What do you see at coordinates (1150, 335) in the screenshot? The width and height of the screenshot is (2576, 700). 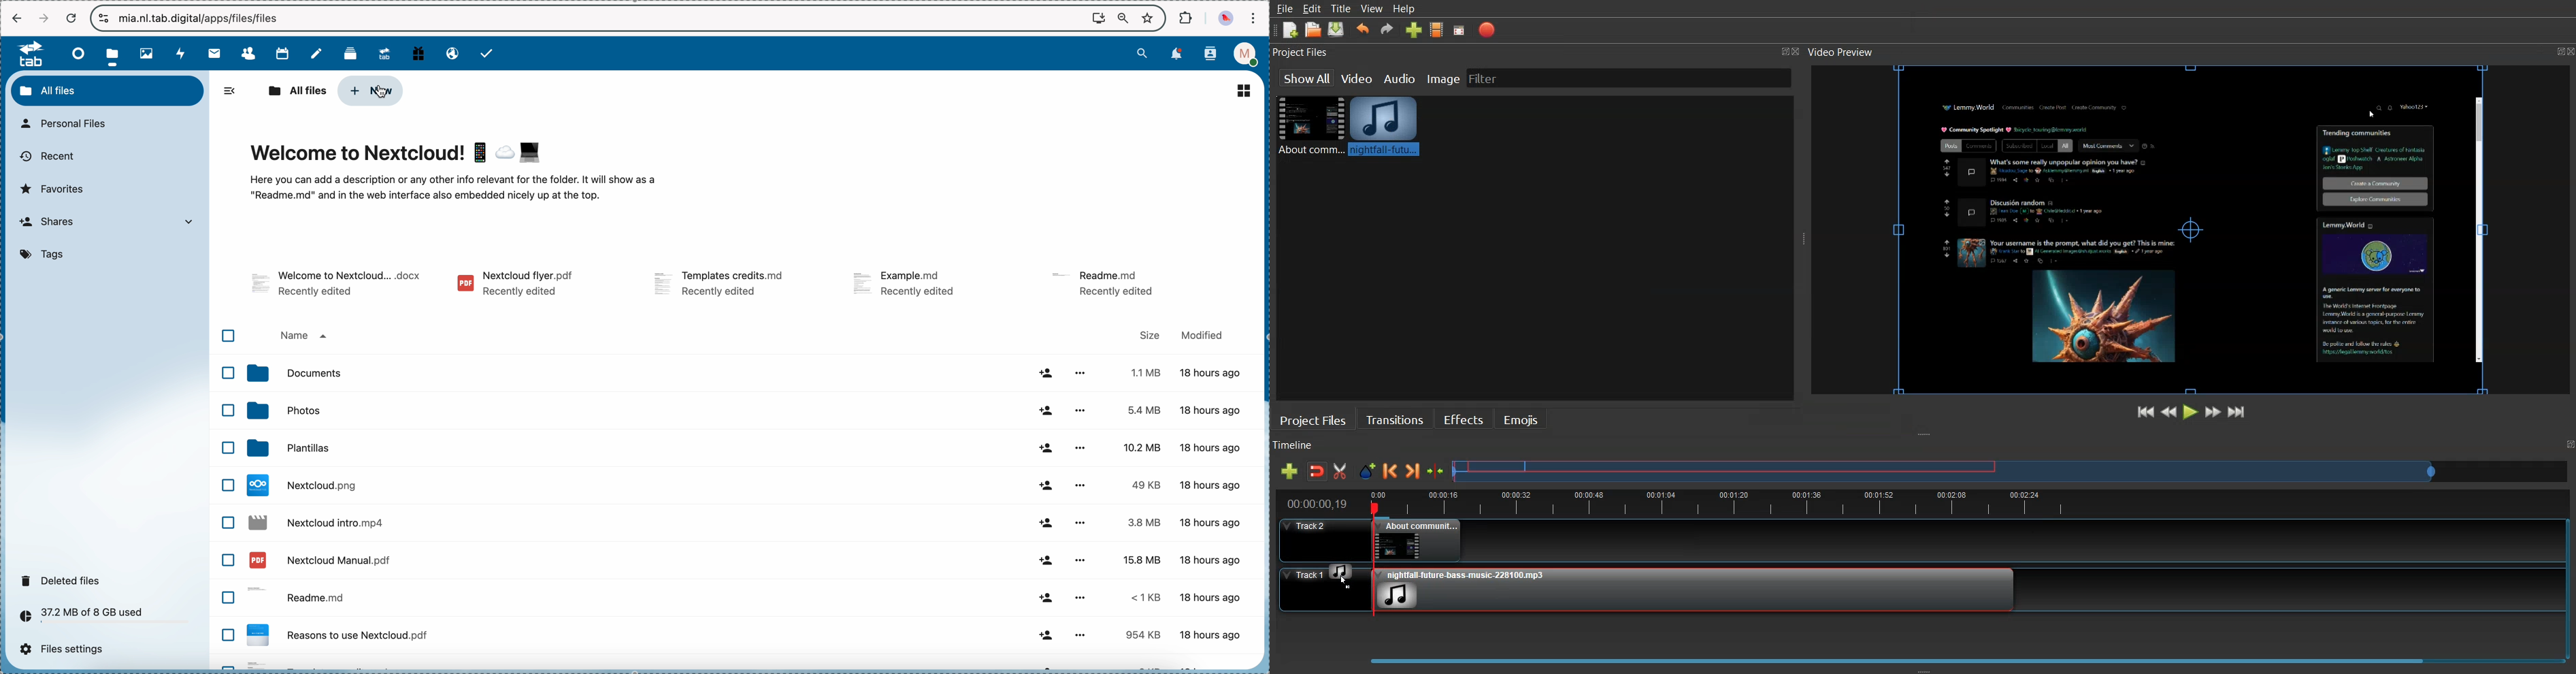 I see `size` at bounding box center [1150, 335].